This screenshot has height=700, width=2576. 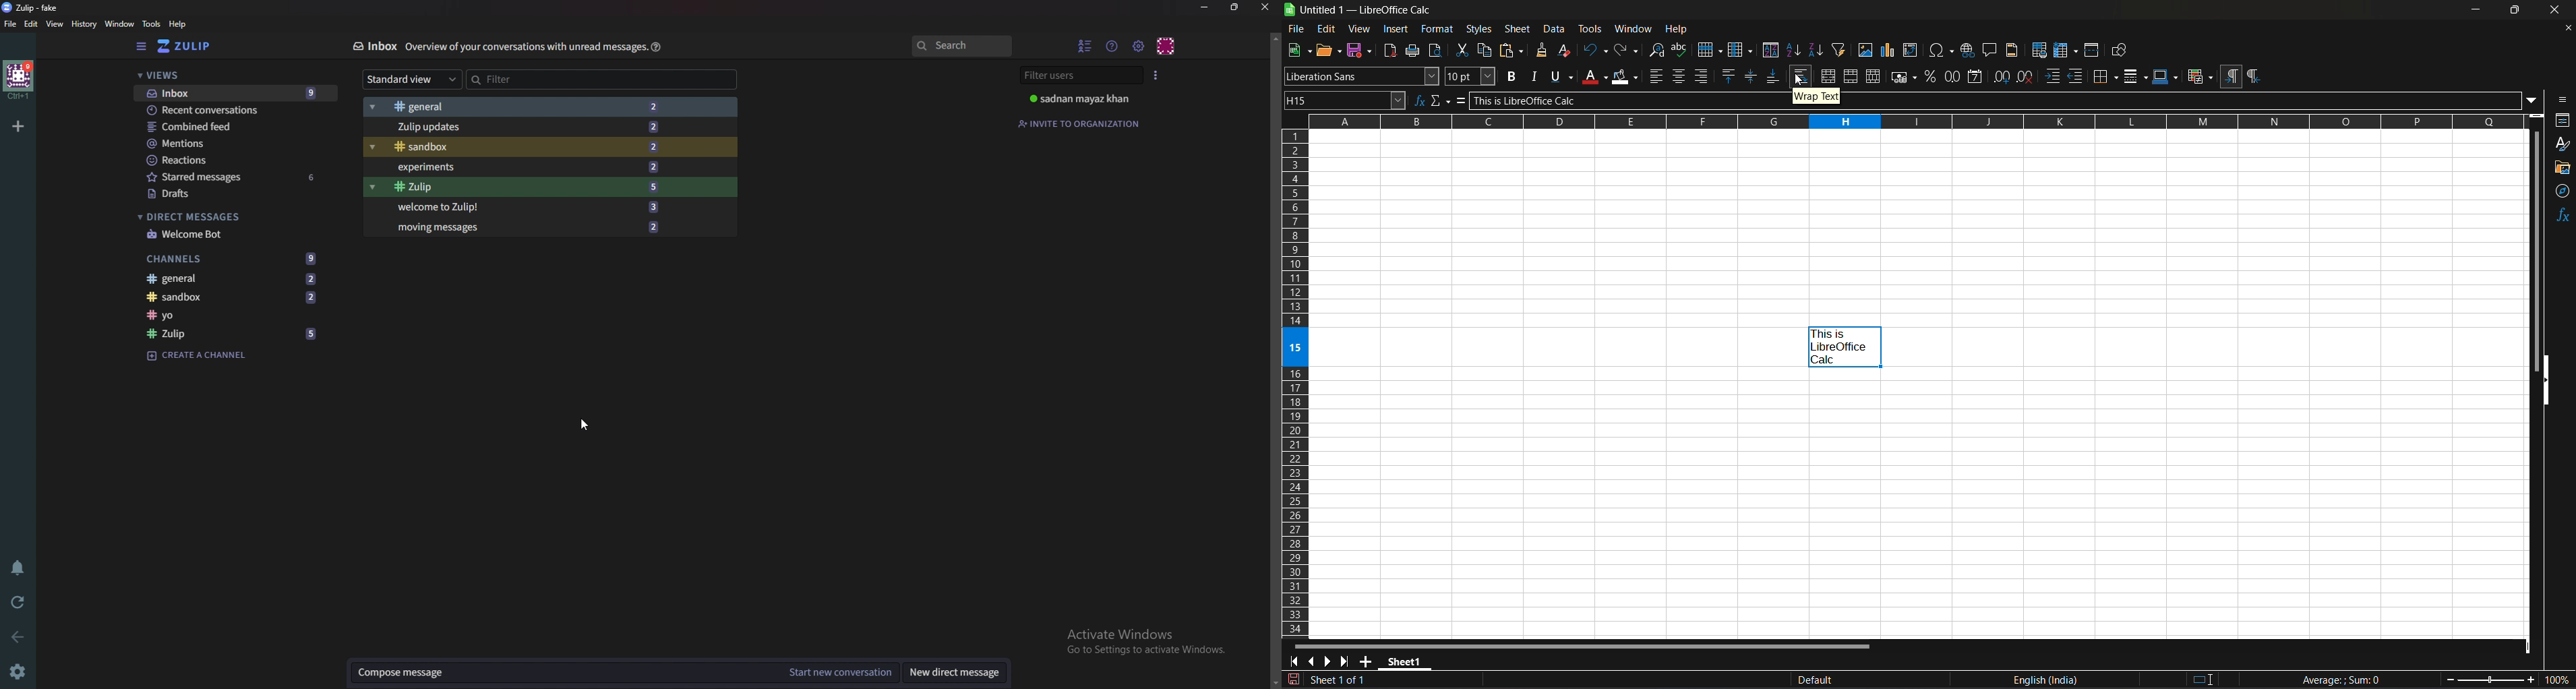 I want to click on right to left, so click(x=2258, y=77).